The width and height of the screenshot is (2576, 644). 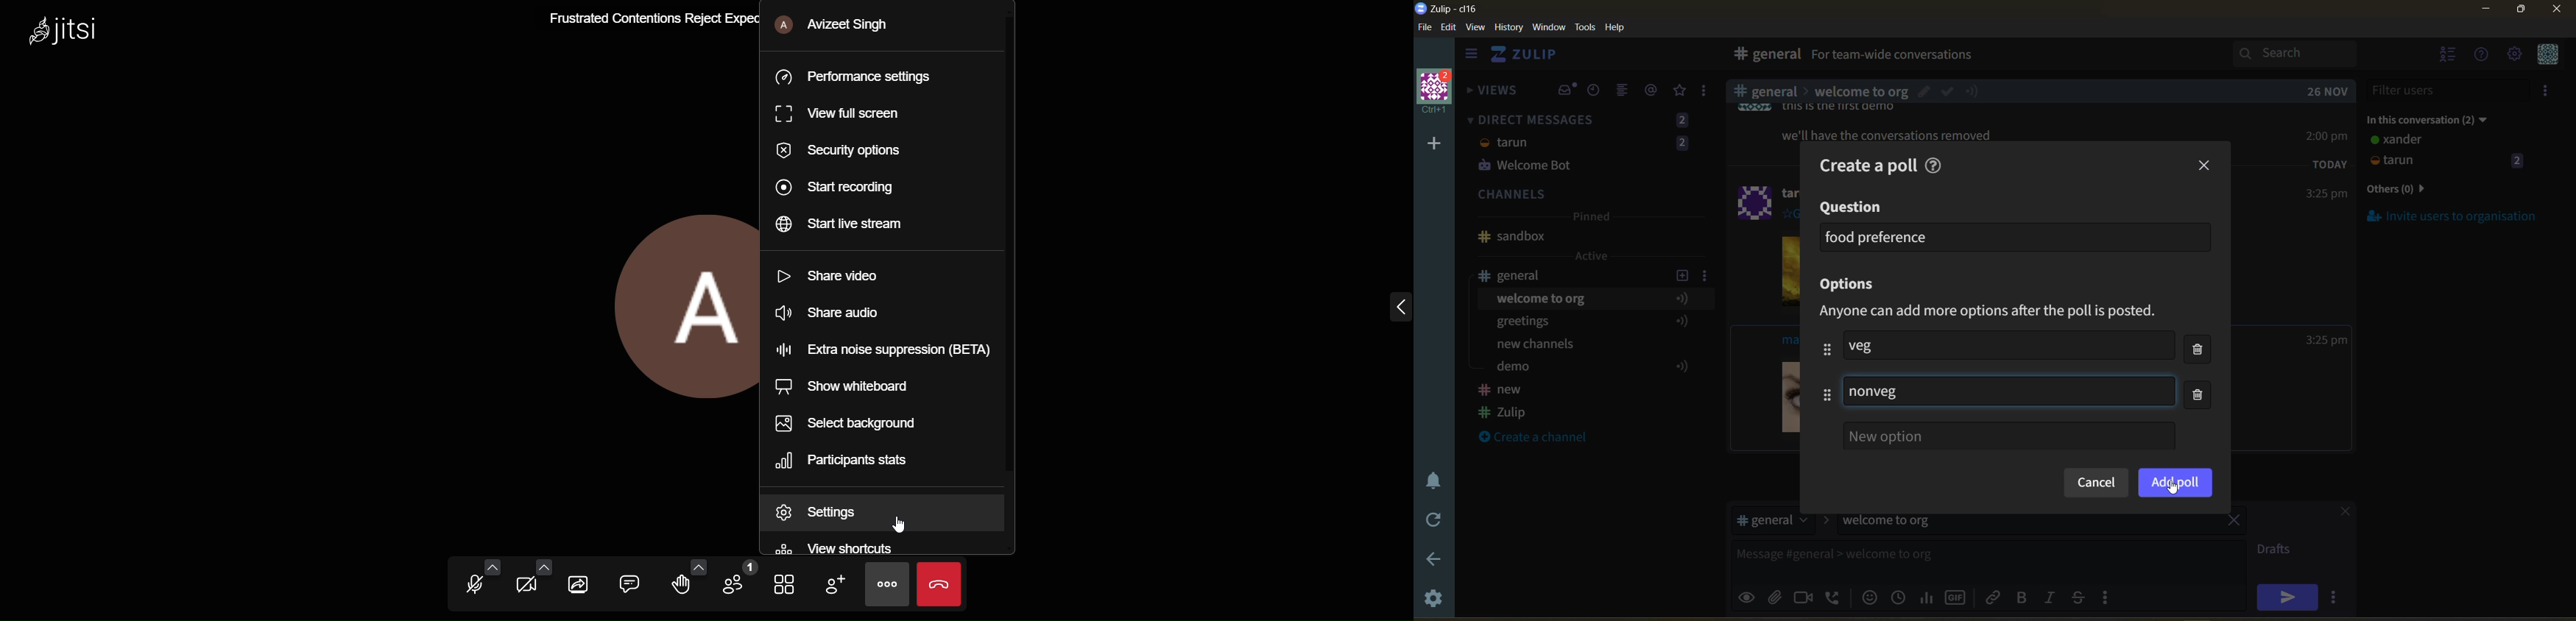 I want to click on help menu, so click(x=2482, y=56).